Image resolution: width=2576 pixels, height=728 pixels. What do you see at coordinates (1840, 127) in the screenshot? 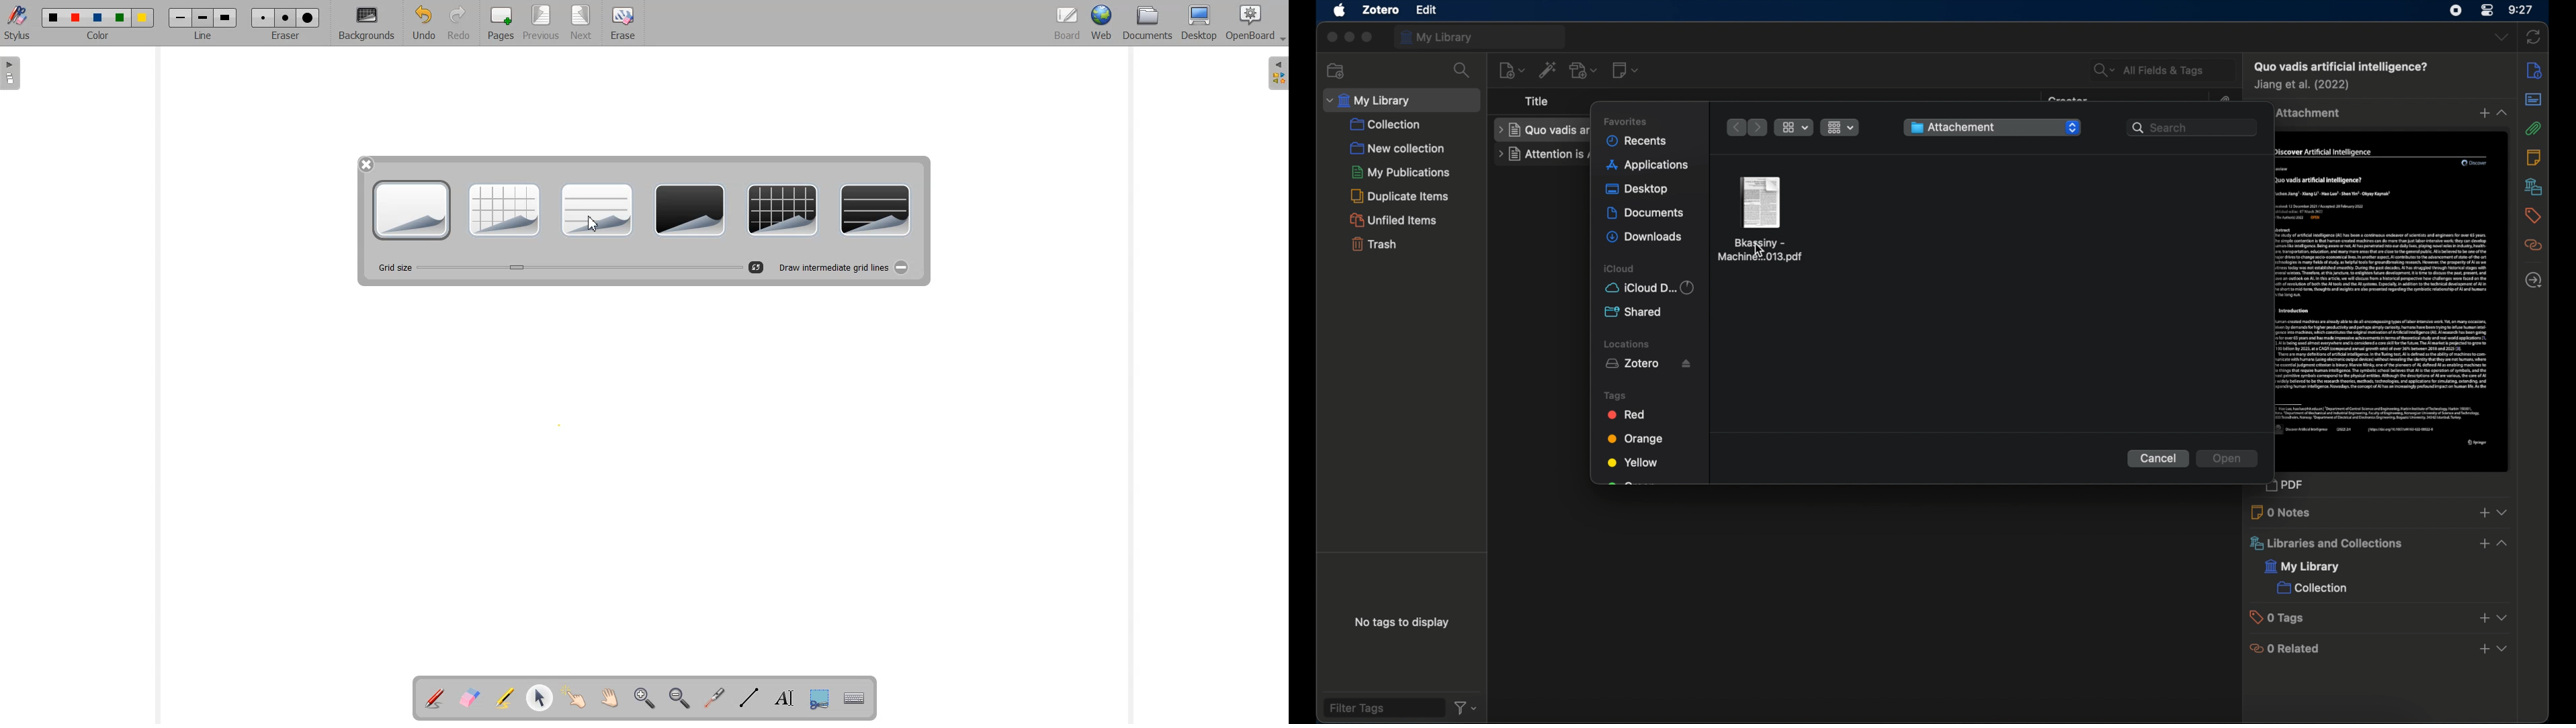
I see `list view` at bounding box center [1840, 127].